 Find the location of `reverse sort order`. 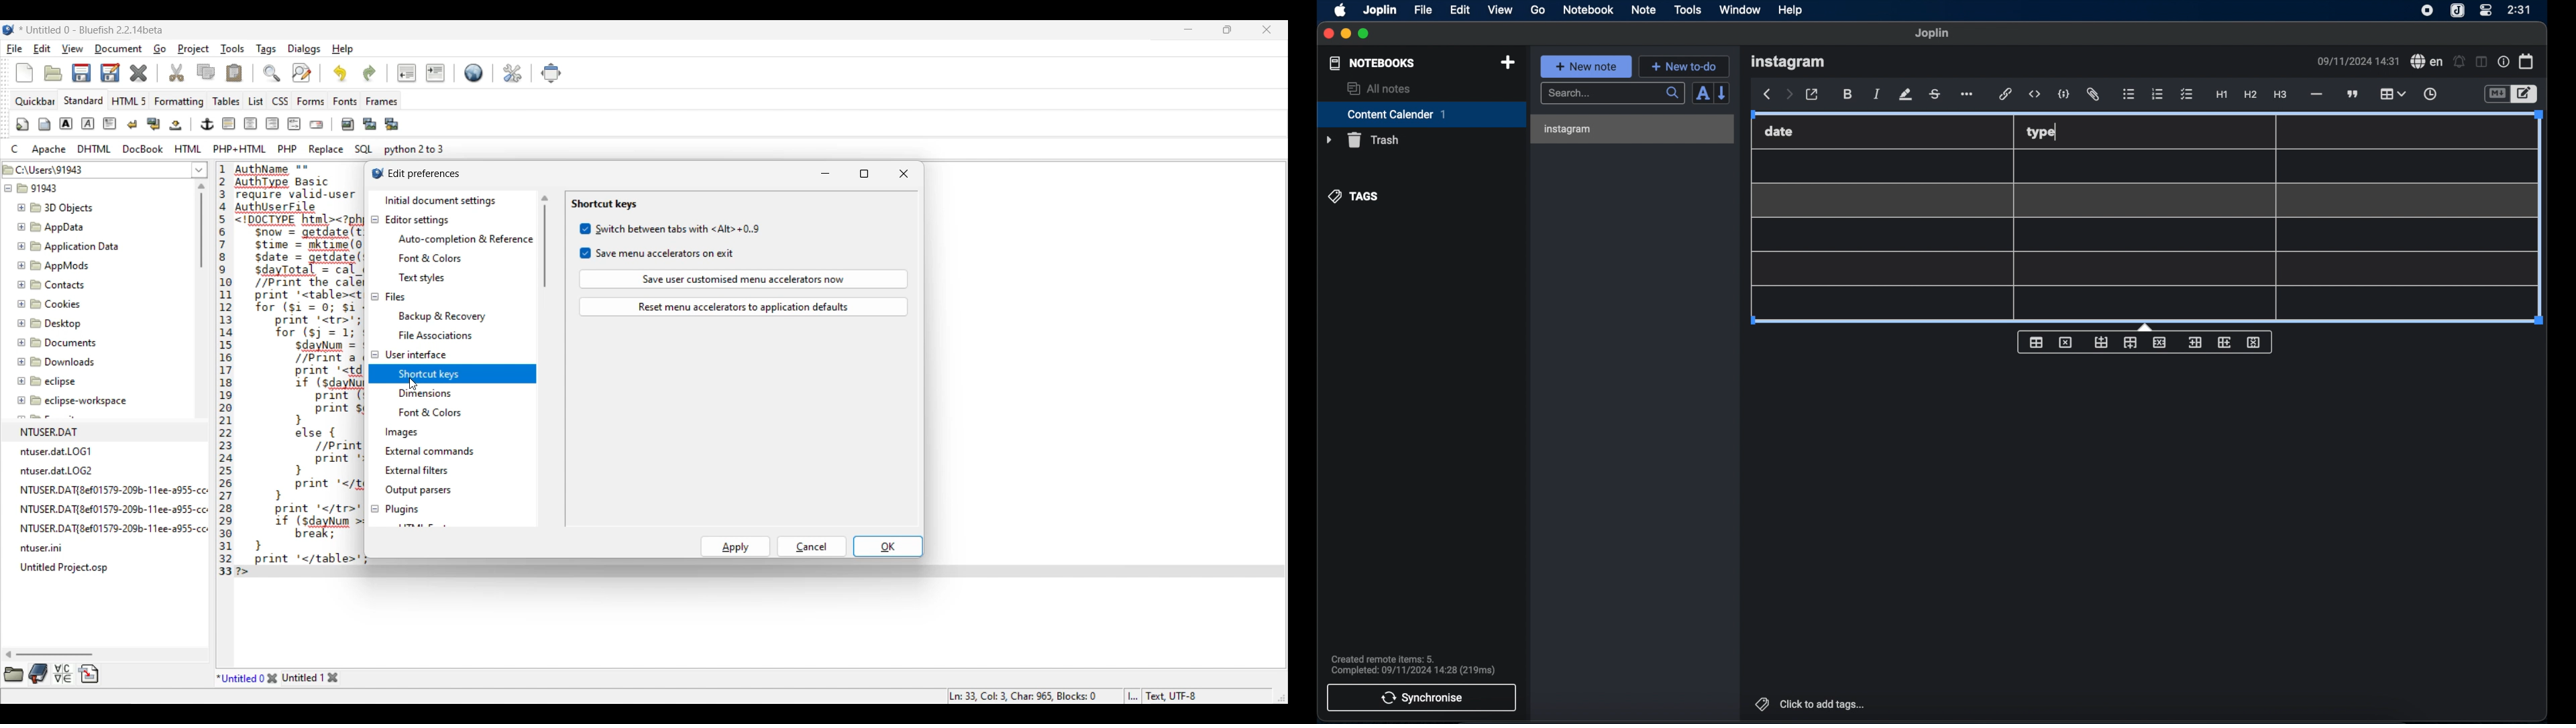

reverse sort order is located at coordinates (1723, 93).